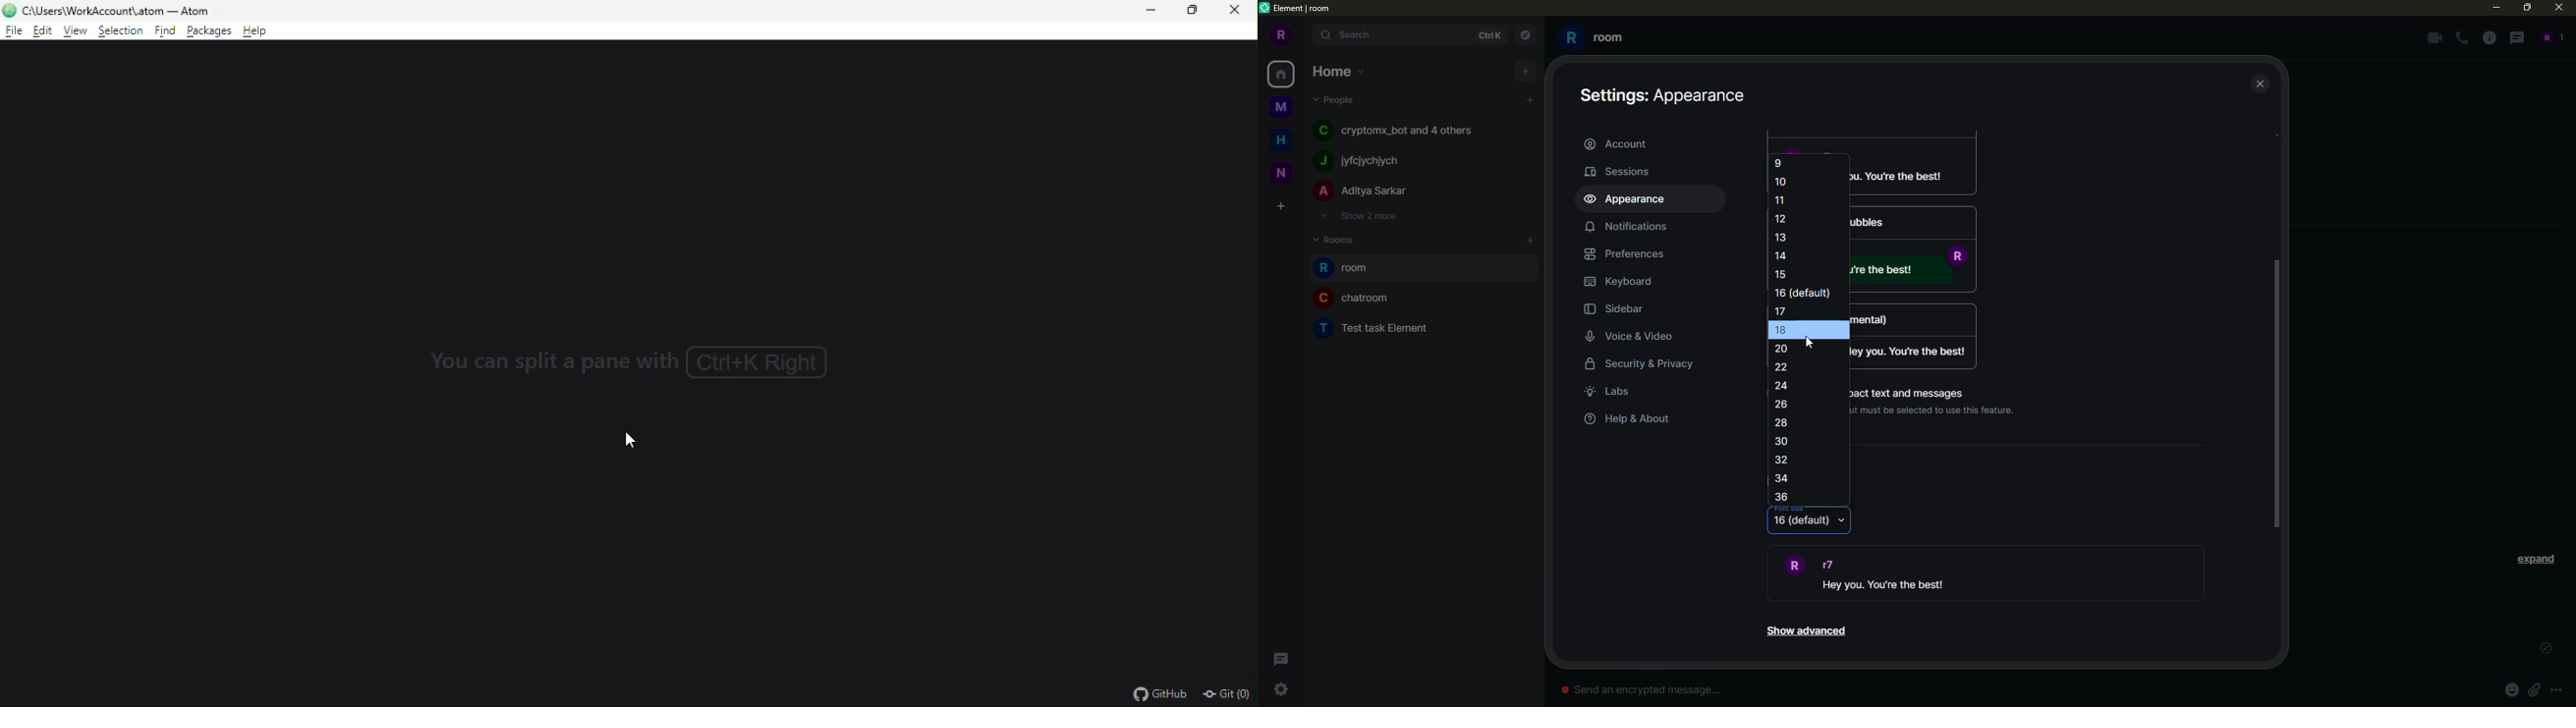 Image resolution: width=2576 pixels, height=728 pixels. What do you see at coordinates (2515, 37) in the screenshot?
I see `threads` at bounding box center [2515, 37].